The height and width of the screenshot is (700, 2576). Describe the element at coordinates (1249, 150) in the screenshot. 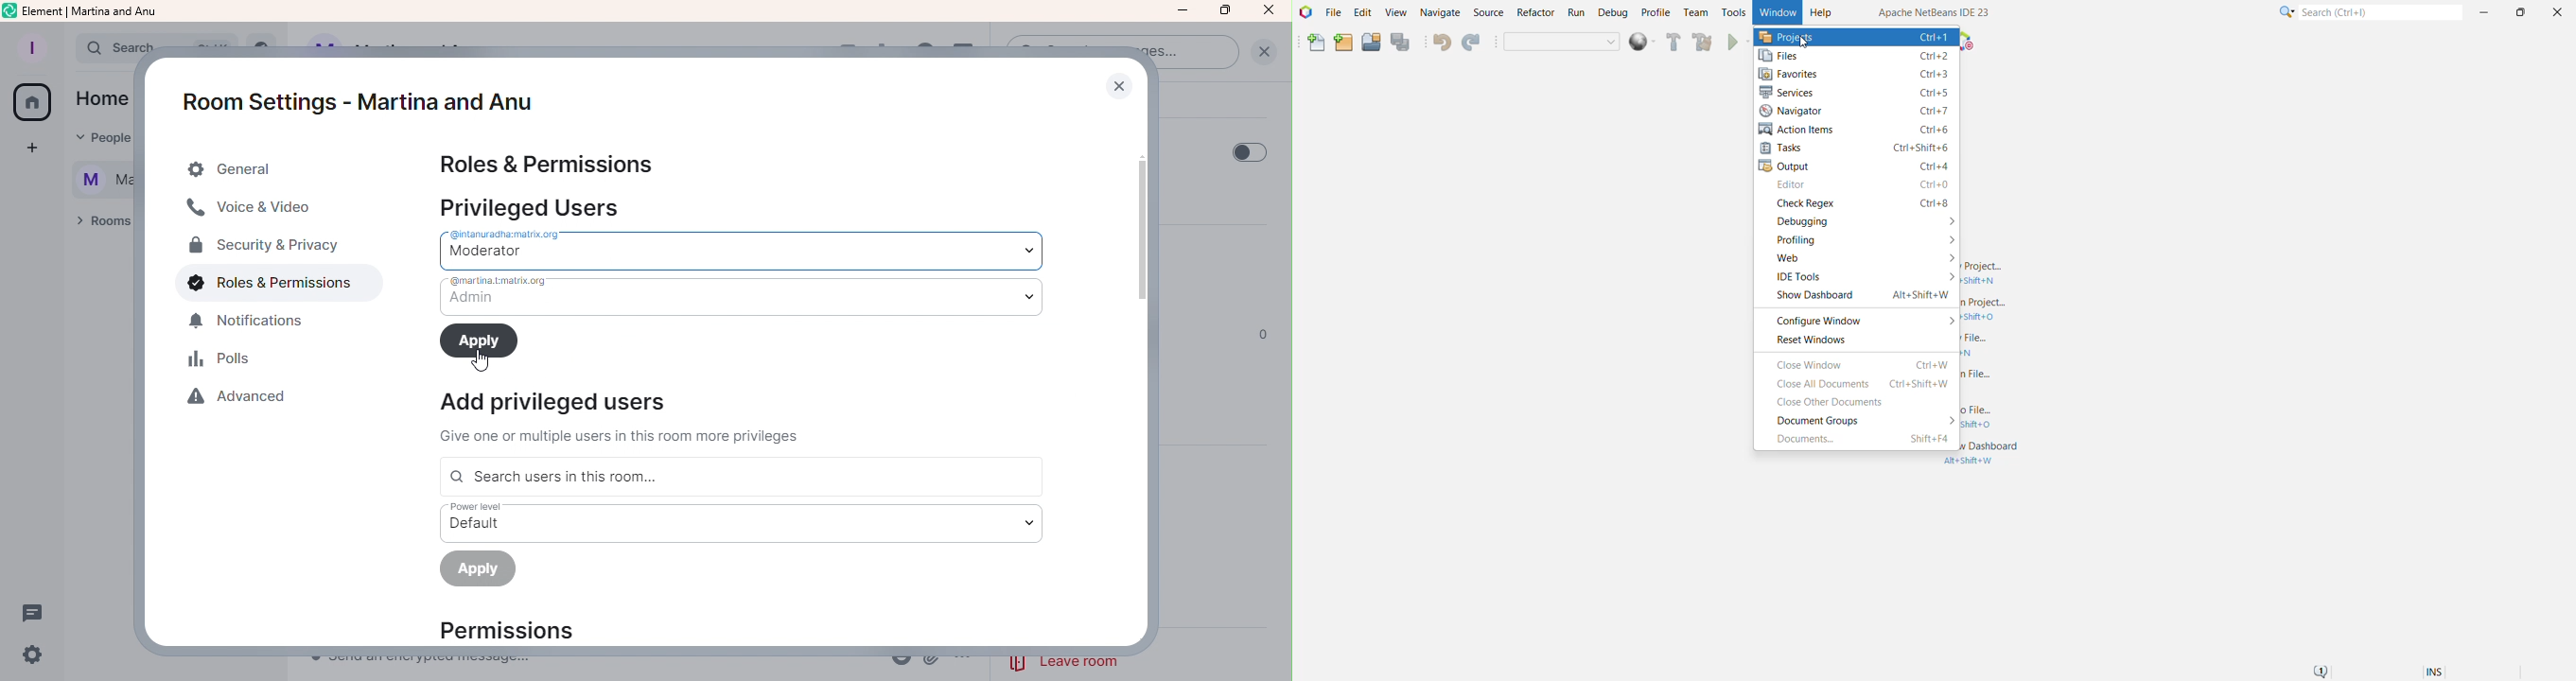

I see `Toggle` at that location.